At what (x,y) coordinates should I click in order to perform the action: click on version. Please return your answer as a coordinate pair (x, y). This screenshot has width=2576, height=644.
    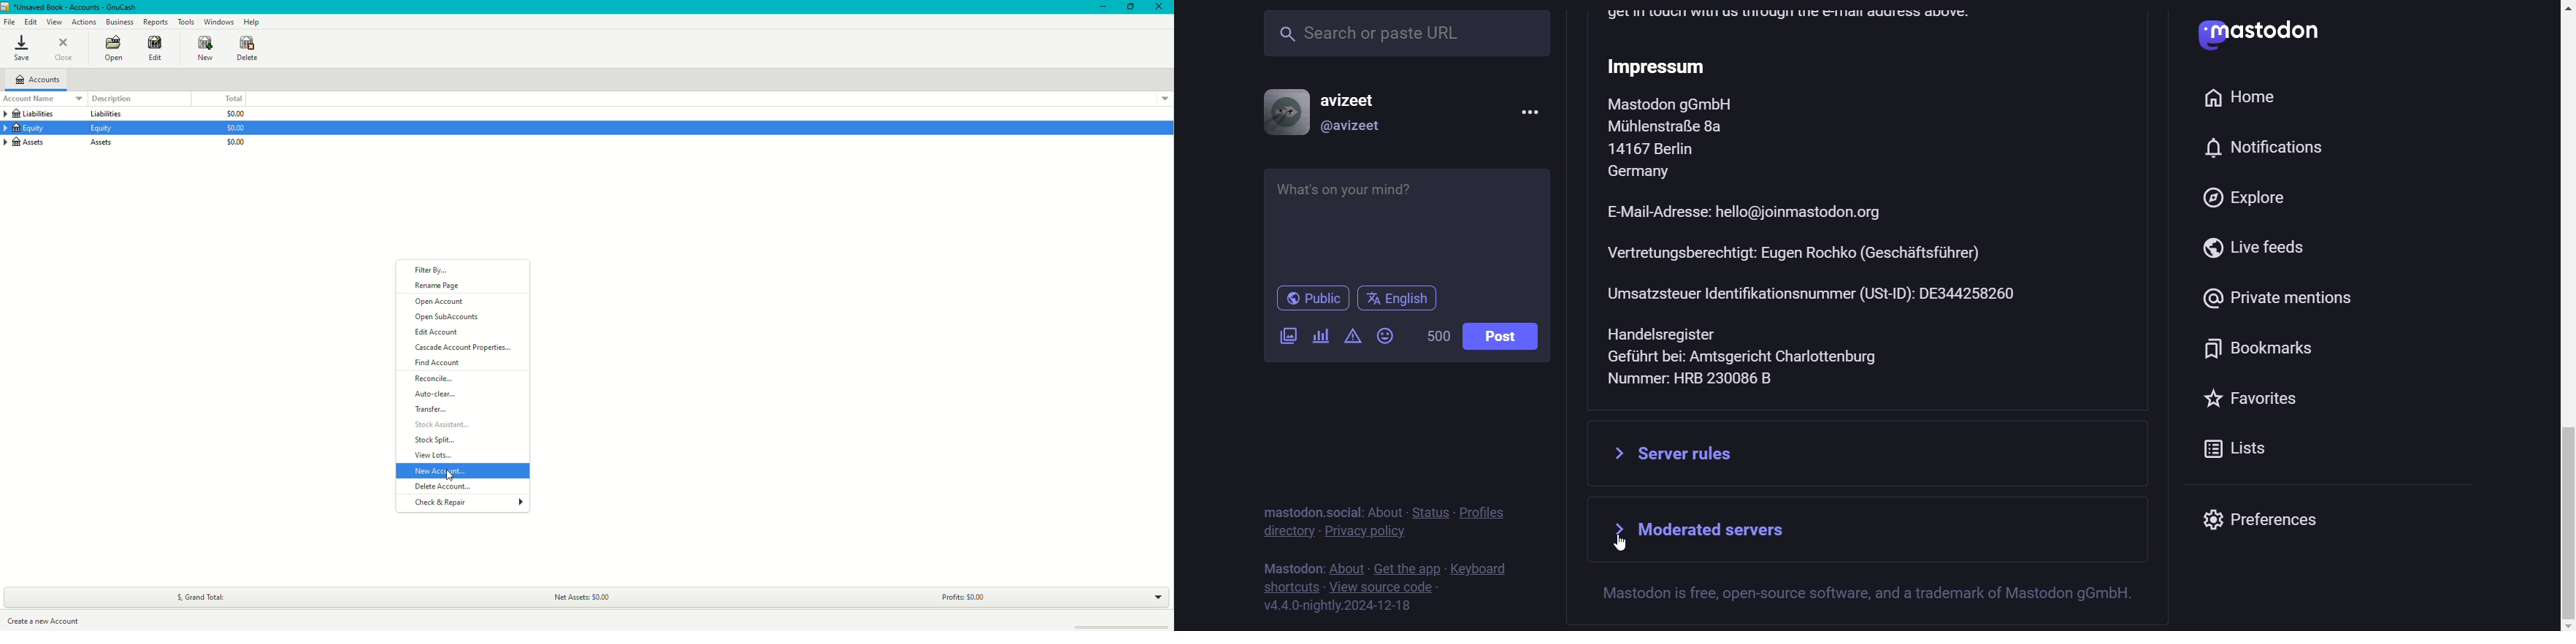
    Looking at the image, I should click on (1338, 607).